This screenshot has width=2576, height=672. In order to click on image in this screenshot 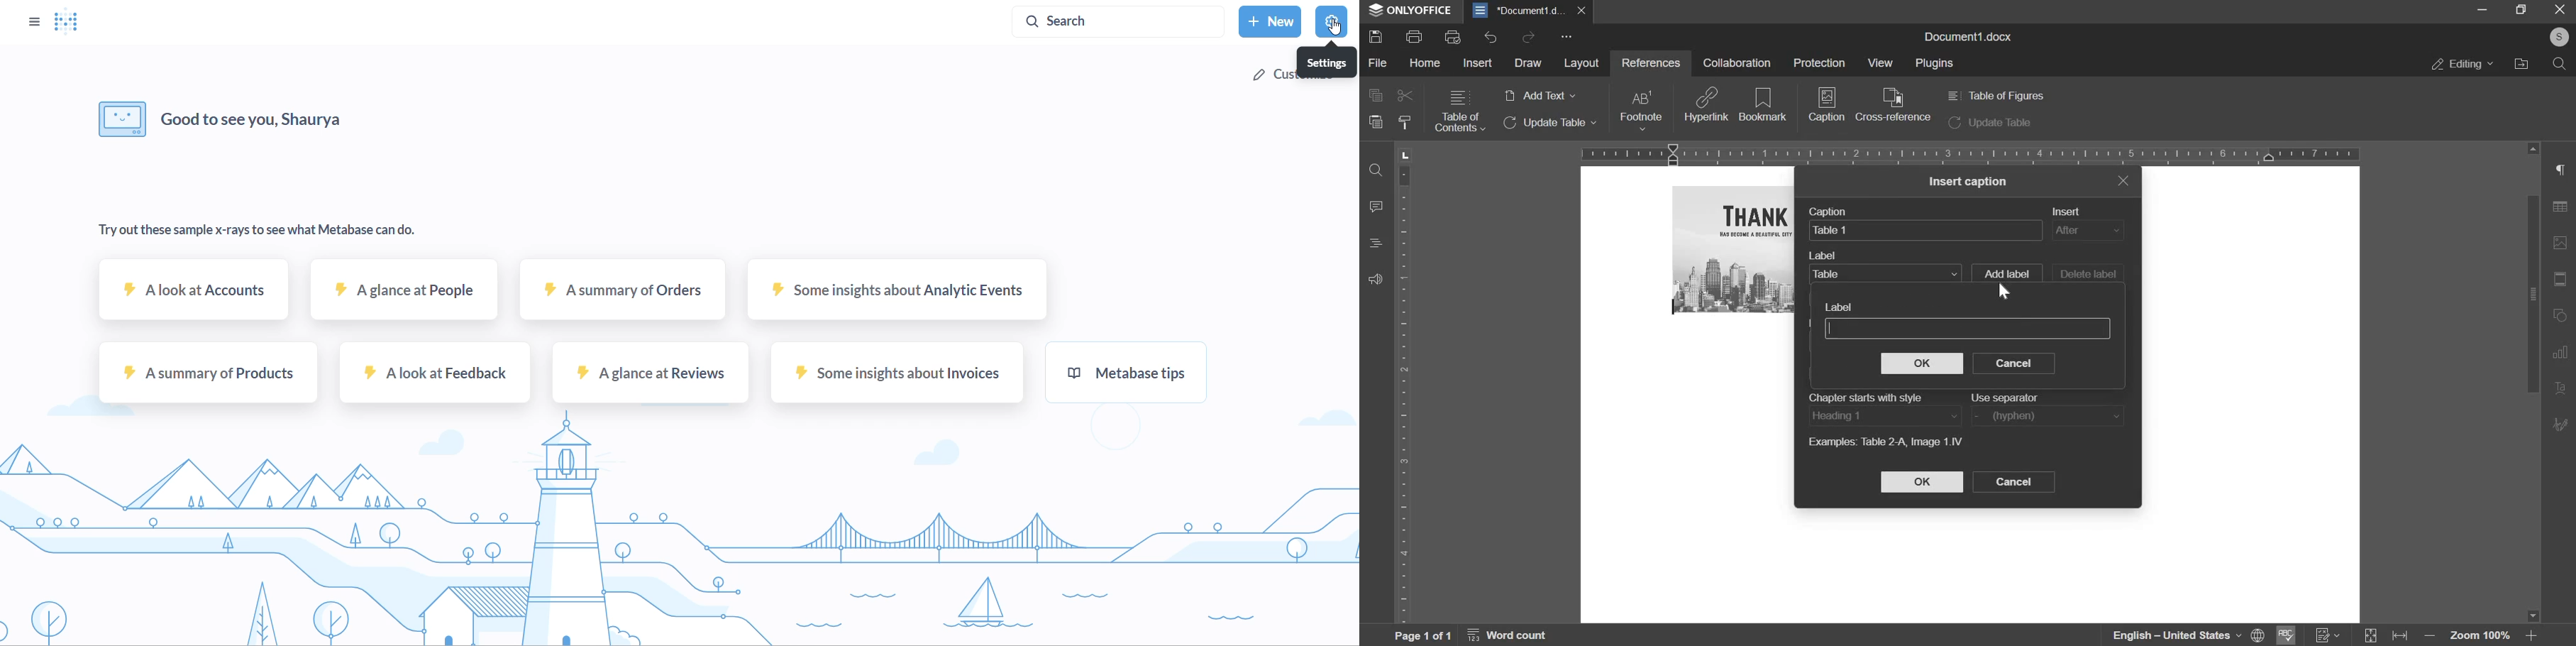, I will do `click(2563, 243)`.